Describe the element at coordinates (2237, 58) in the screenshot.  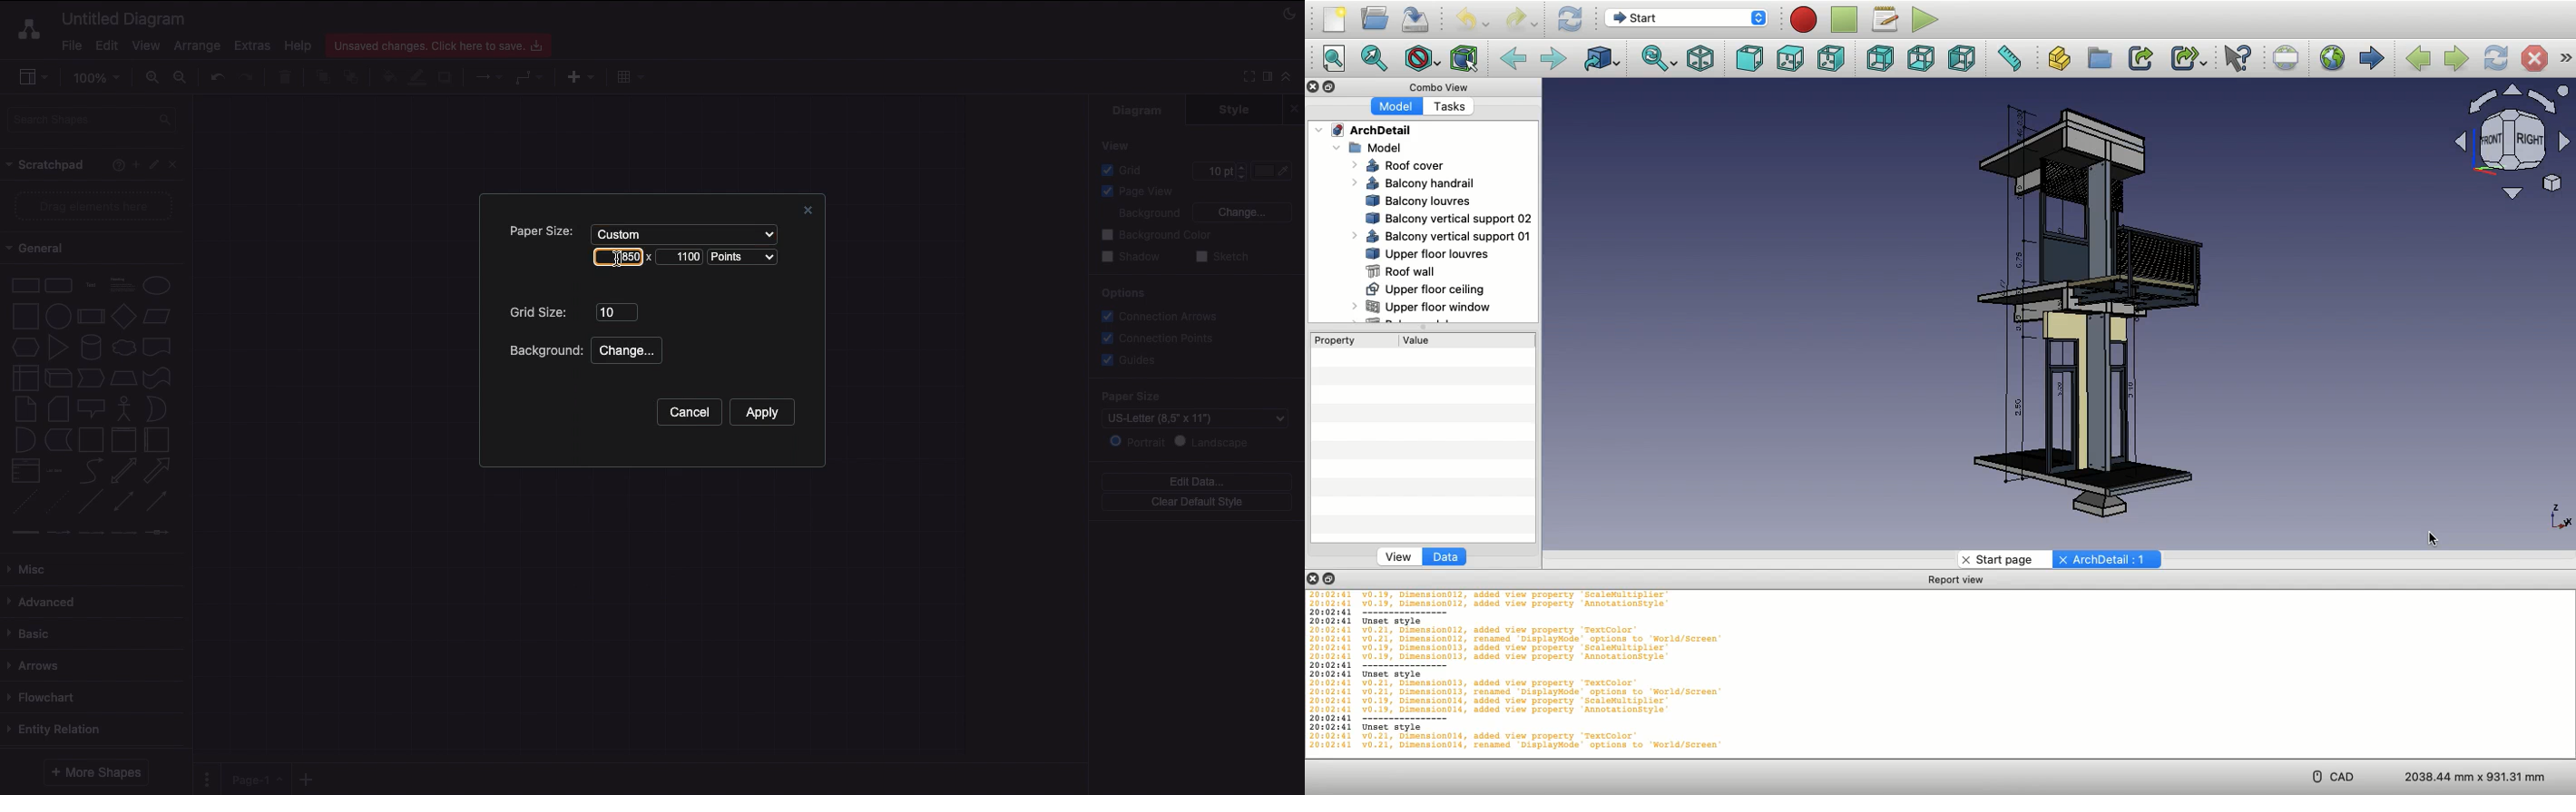
I see `What's this?` at that location.